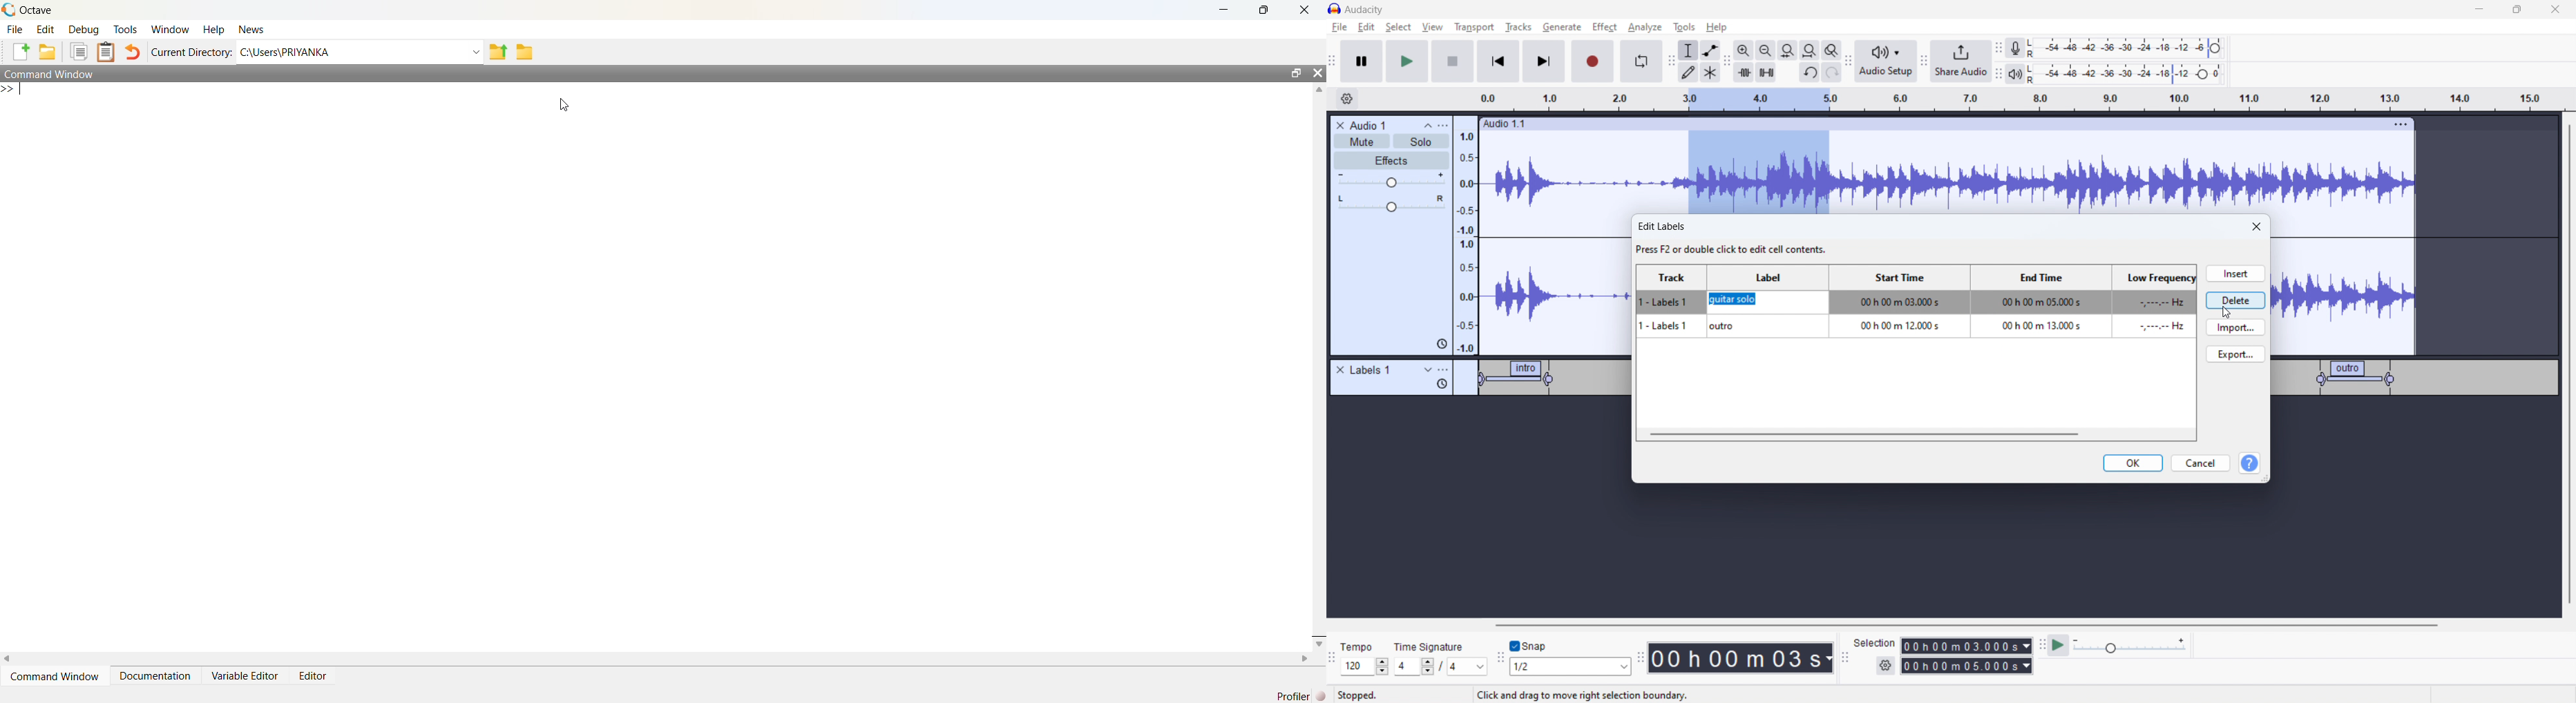 Image resolution: width=2576 pixels, height=728 pixels. Describe the element at coordinates (1444, 126) in the screenshot. I see `menu` at that location.